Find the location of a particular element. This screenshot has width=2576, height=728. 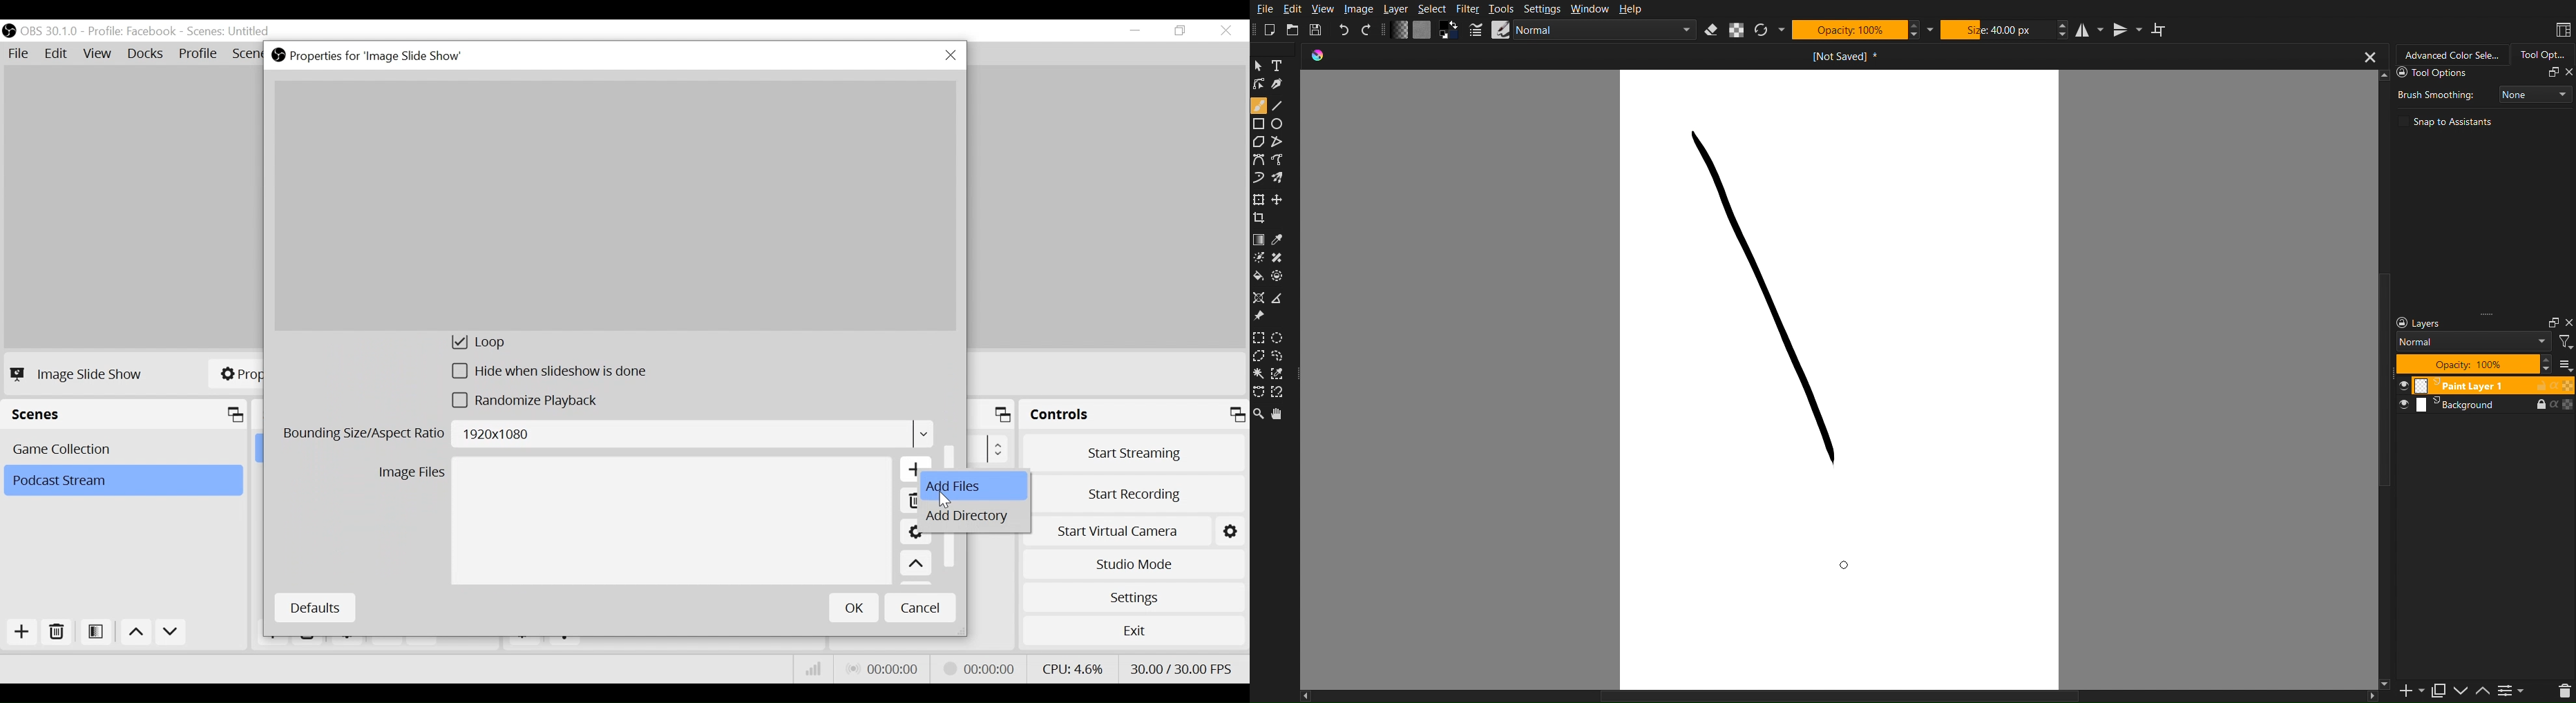

Bounding Size is located at coordinates (607, 436).